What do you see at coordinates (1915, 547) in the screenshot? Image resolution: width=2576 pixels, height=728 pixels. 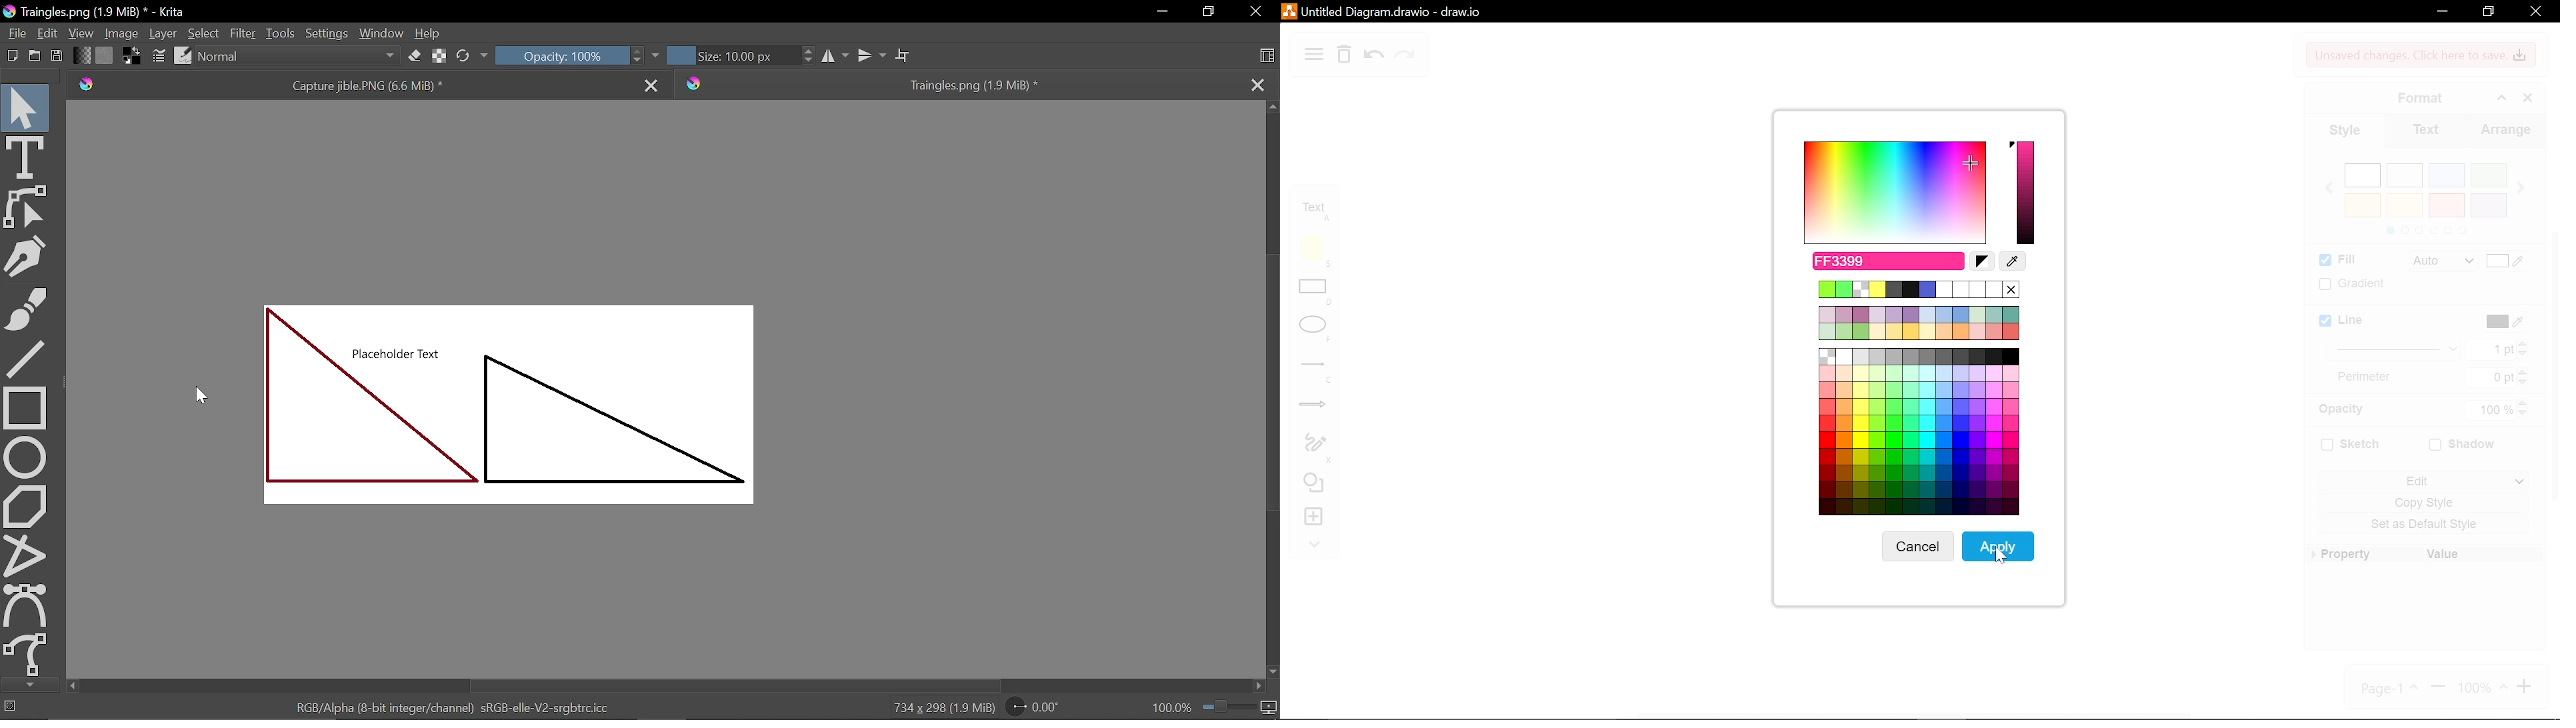 I see `cancel` at bounding box center [1915, 547].